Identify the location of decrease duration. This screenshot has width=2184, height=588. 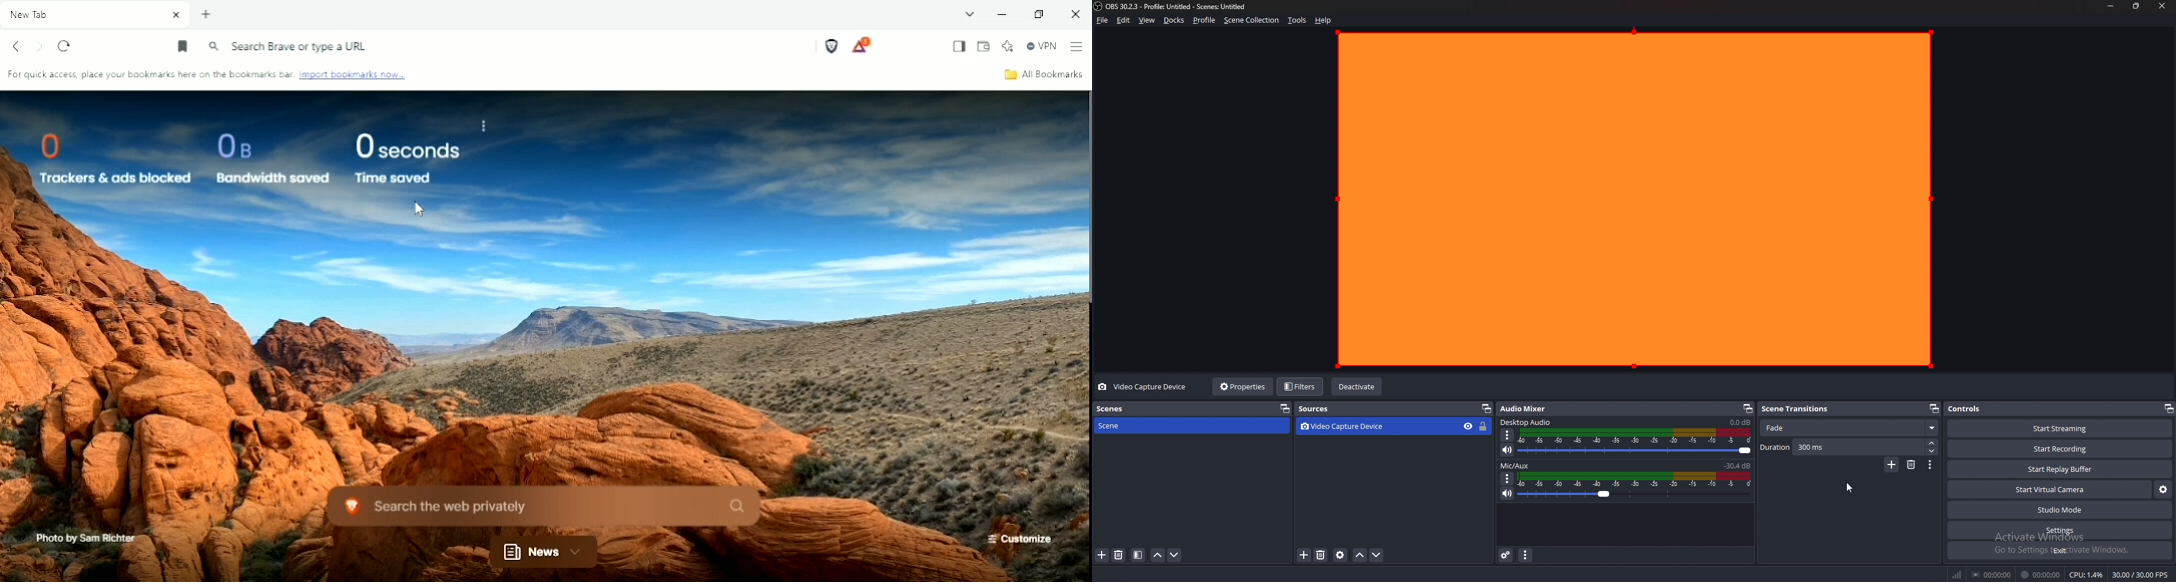
(1933, 451).